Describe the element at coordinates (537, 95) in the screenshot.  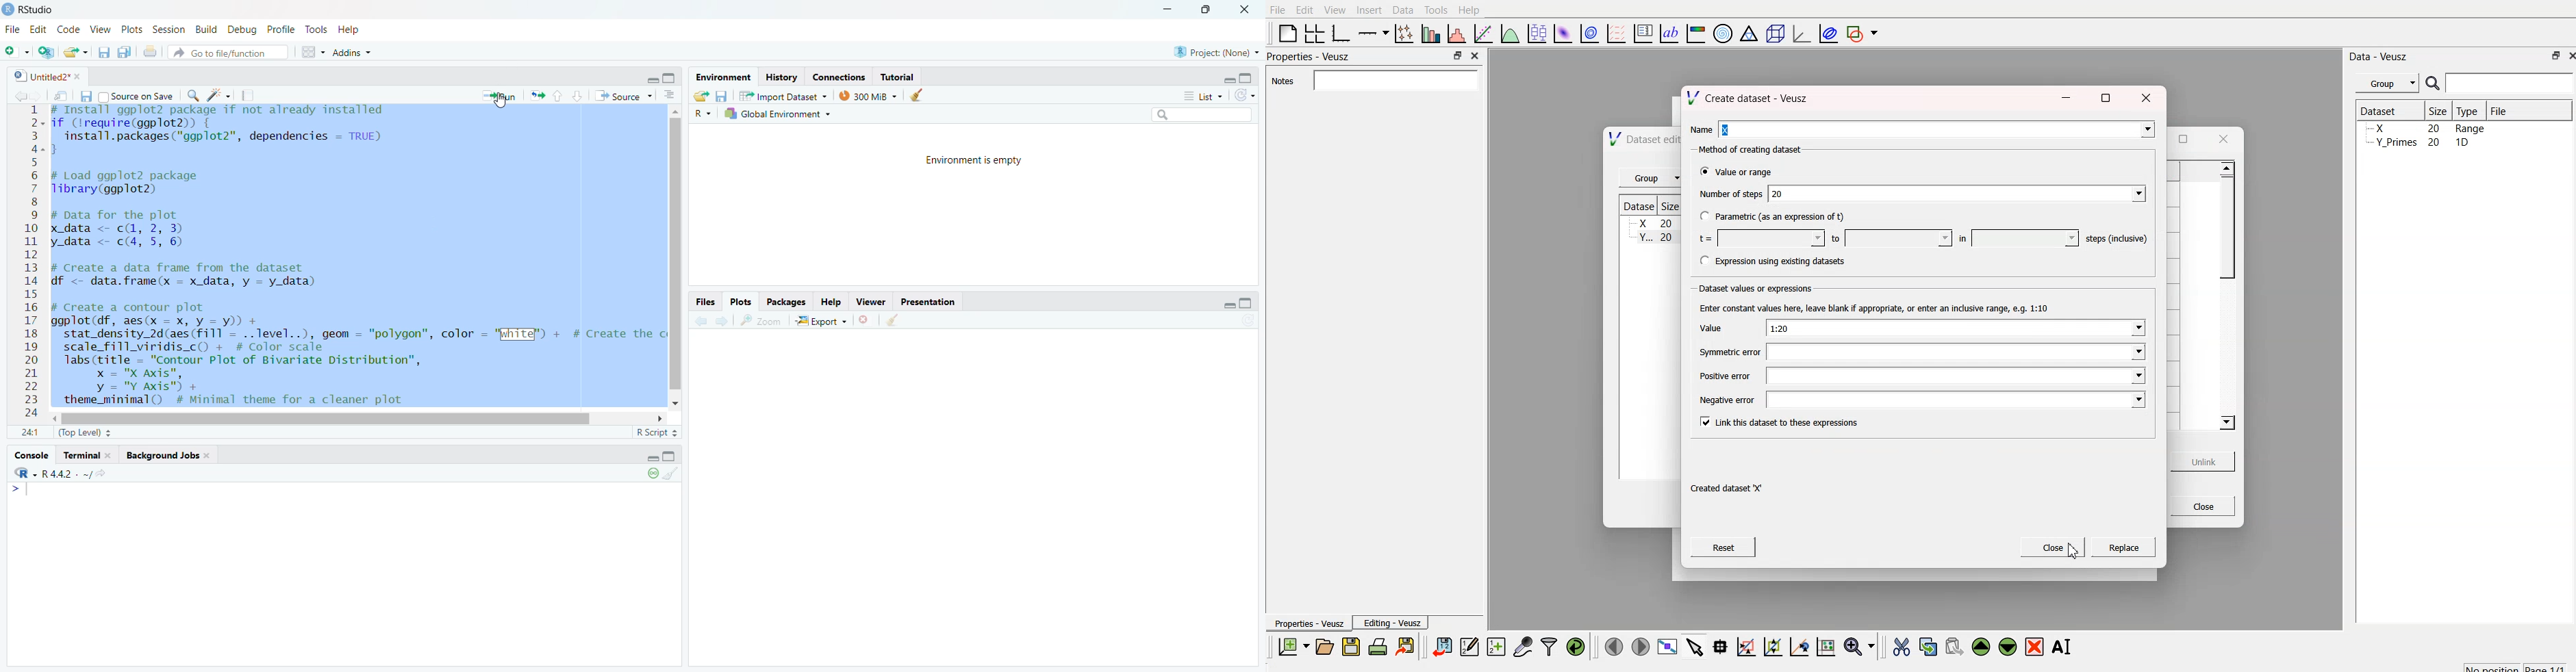
I see `re run the previous code` at that location.